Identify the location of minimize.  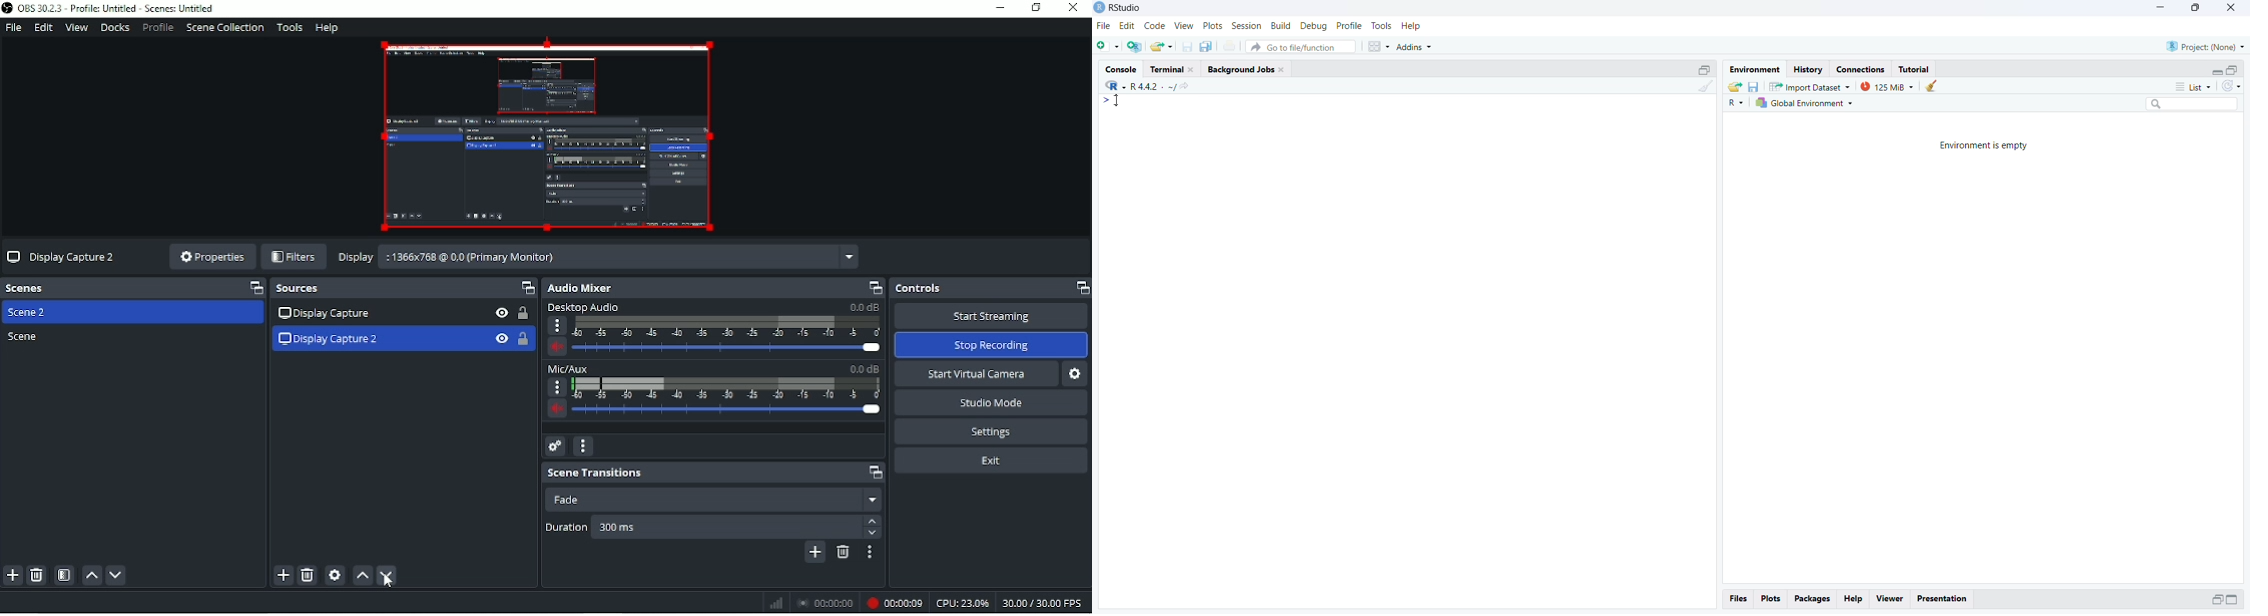
(2217, 72).